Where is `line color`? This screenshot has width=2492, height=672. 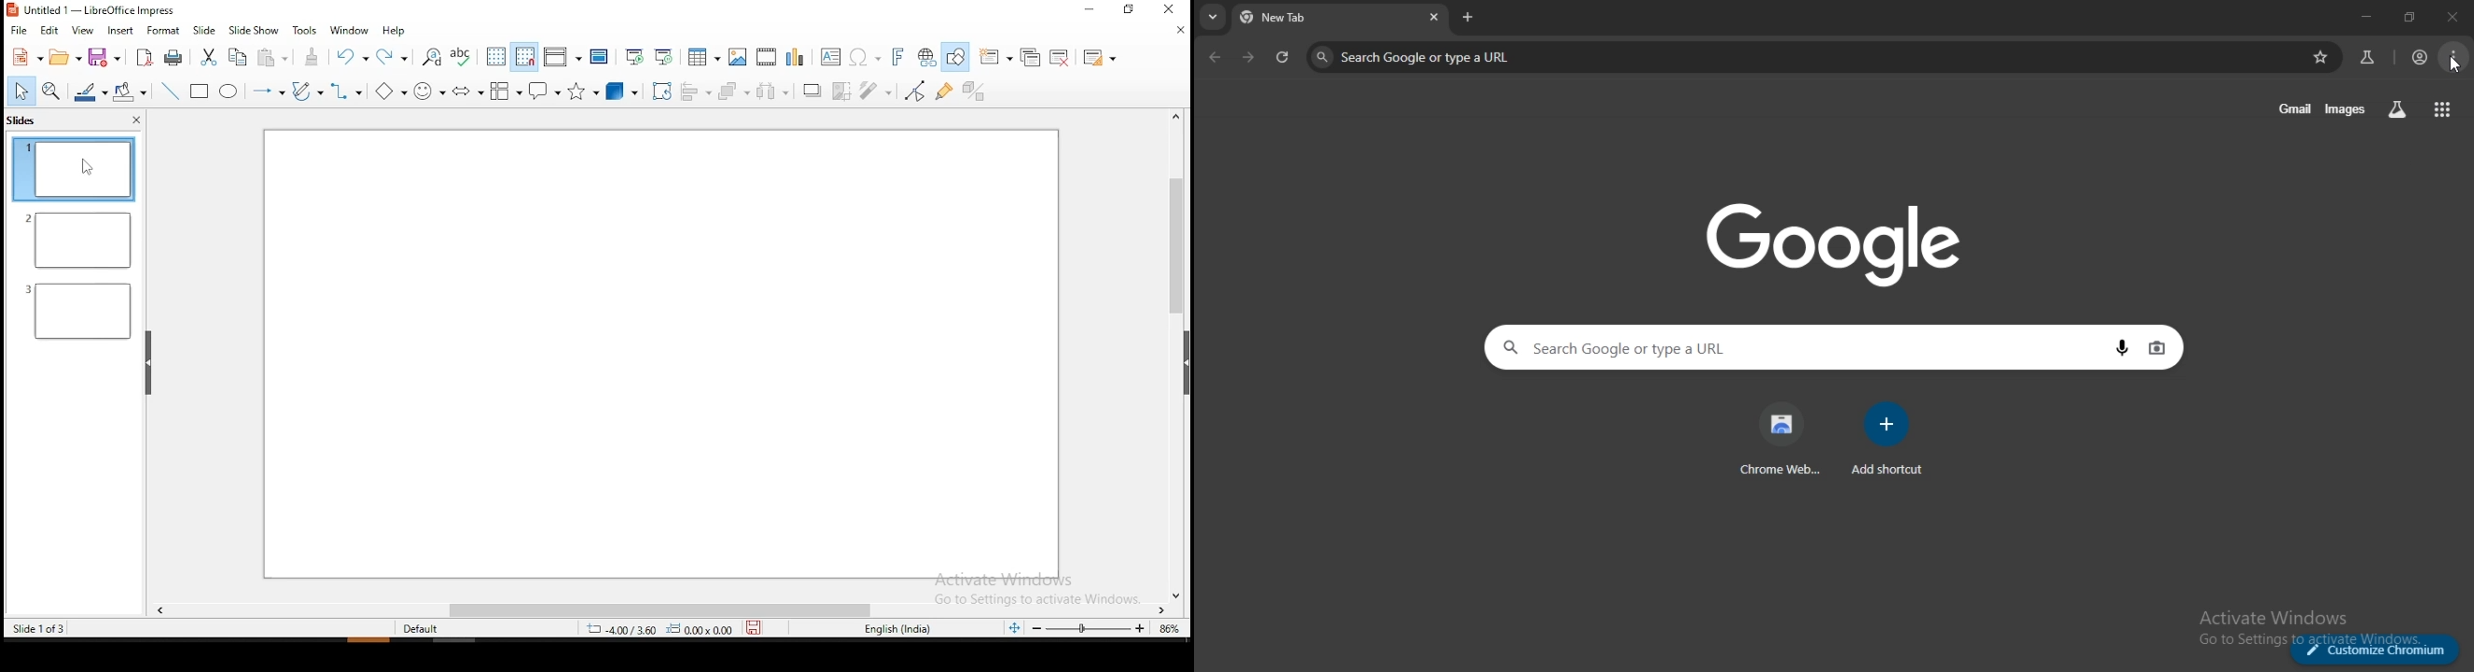
line color is located at coordinates (90, 92).